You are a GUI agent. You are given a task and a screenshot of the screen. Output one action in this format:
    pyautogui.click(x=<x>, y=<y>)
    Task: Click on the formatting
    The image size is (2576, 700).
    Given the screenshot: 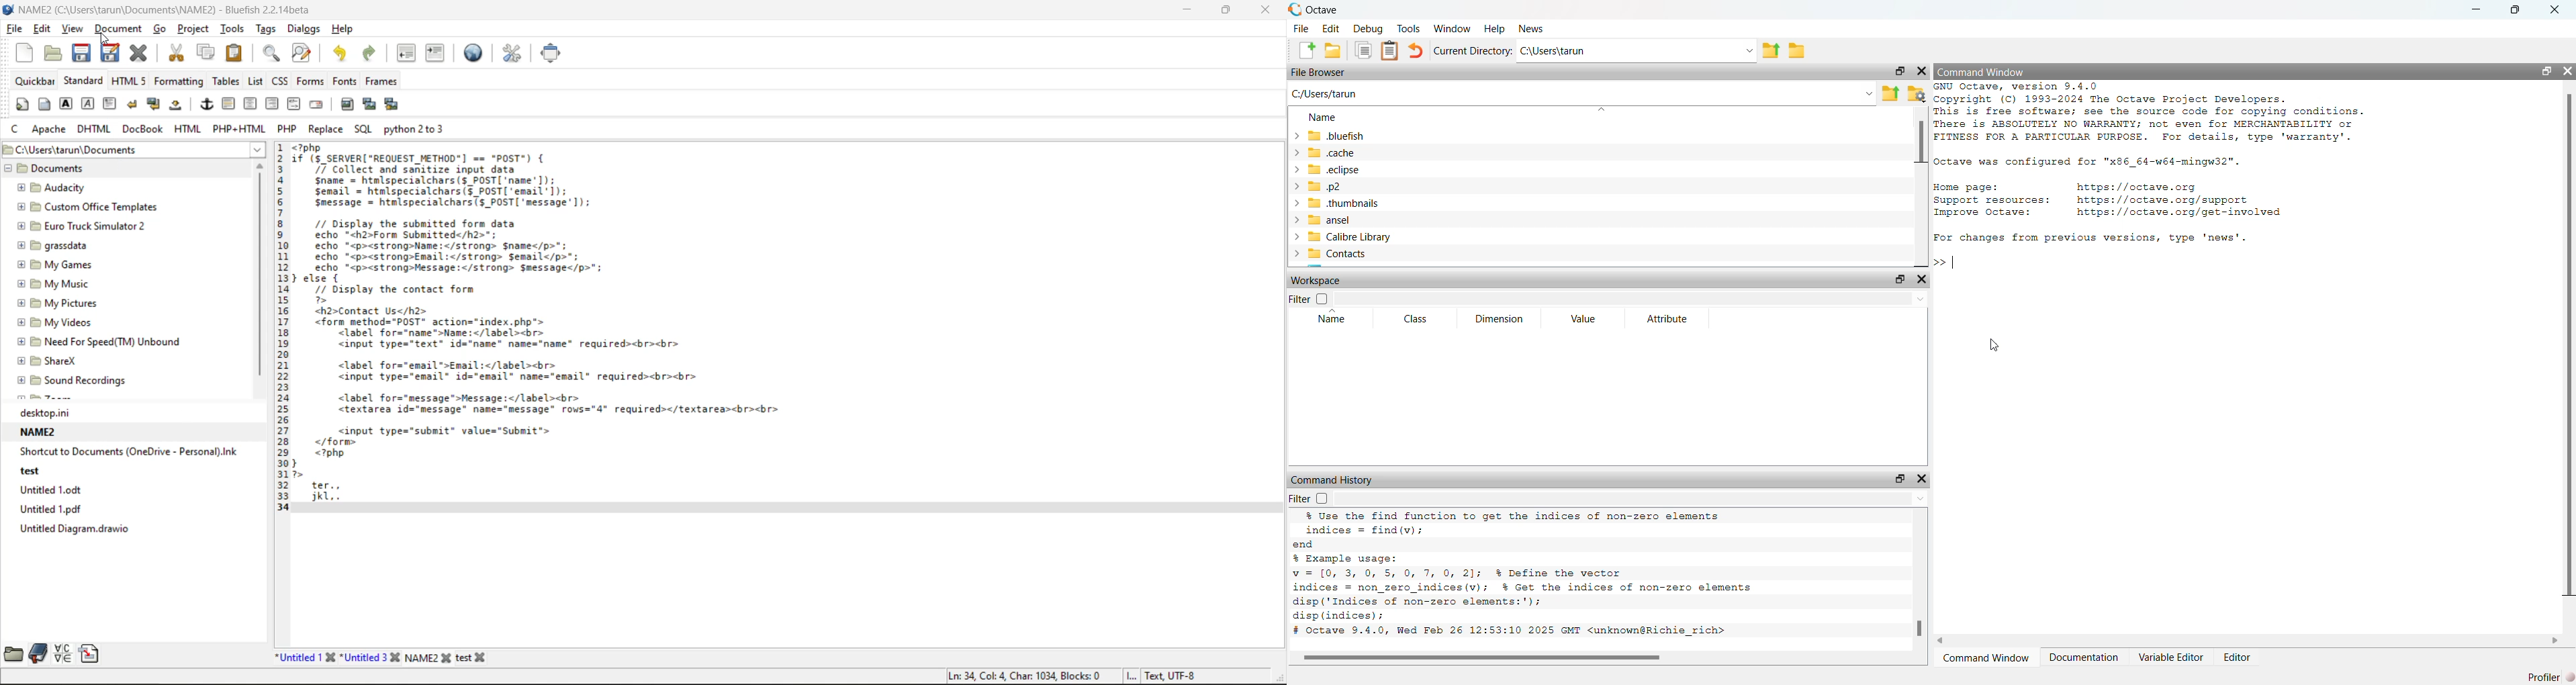 What is the action you would take?
    pyautogui.click(x=180, y=81)
    